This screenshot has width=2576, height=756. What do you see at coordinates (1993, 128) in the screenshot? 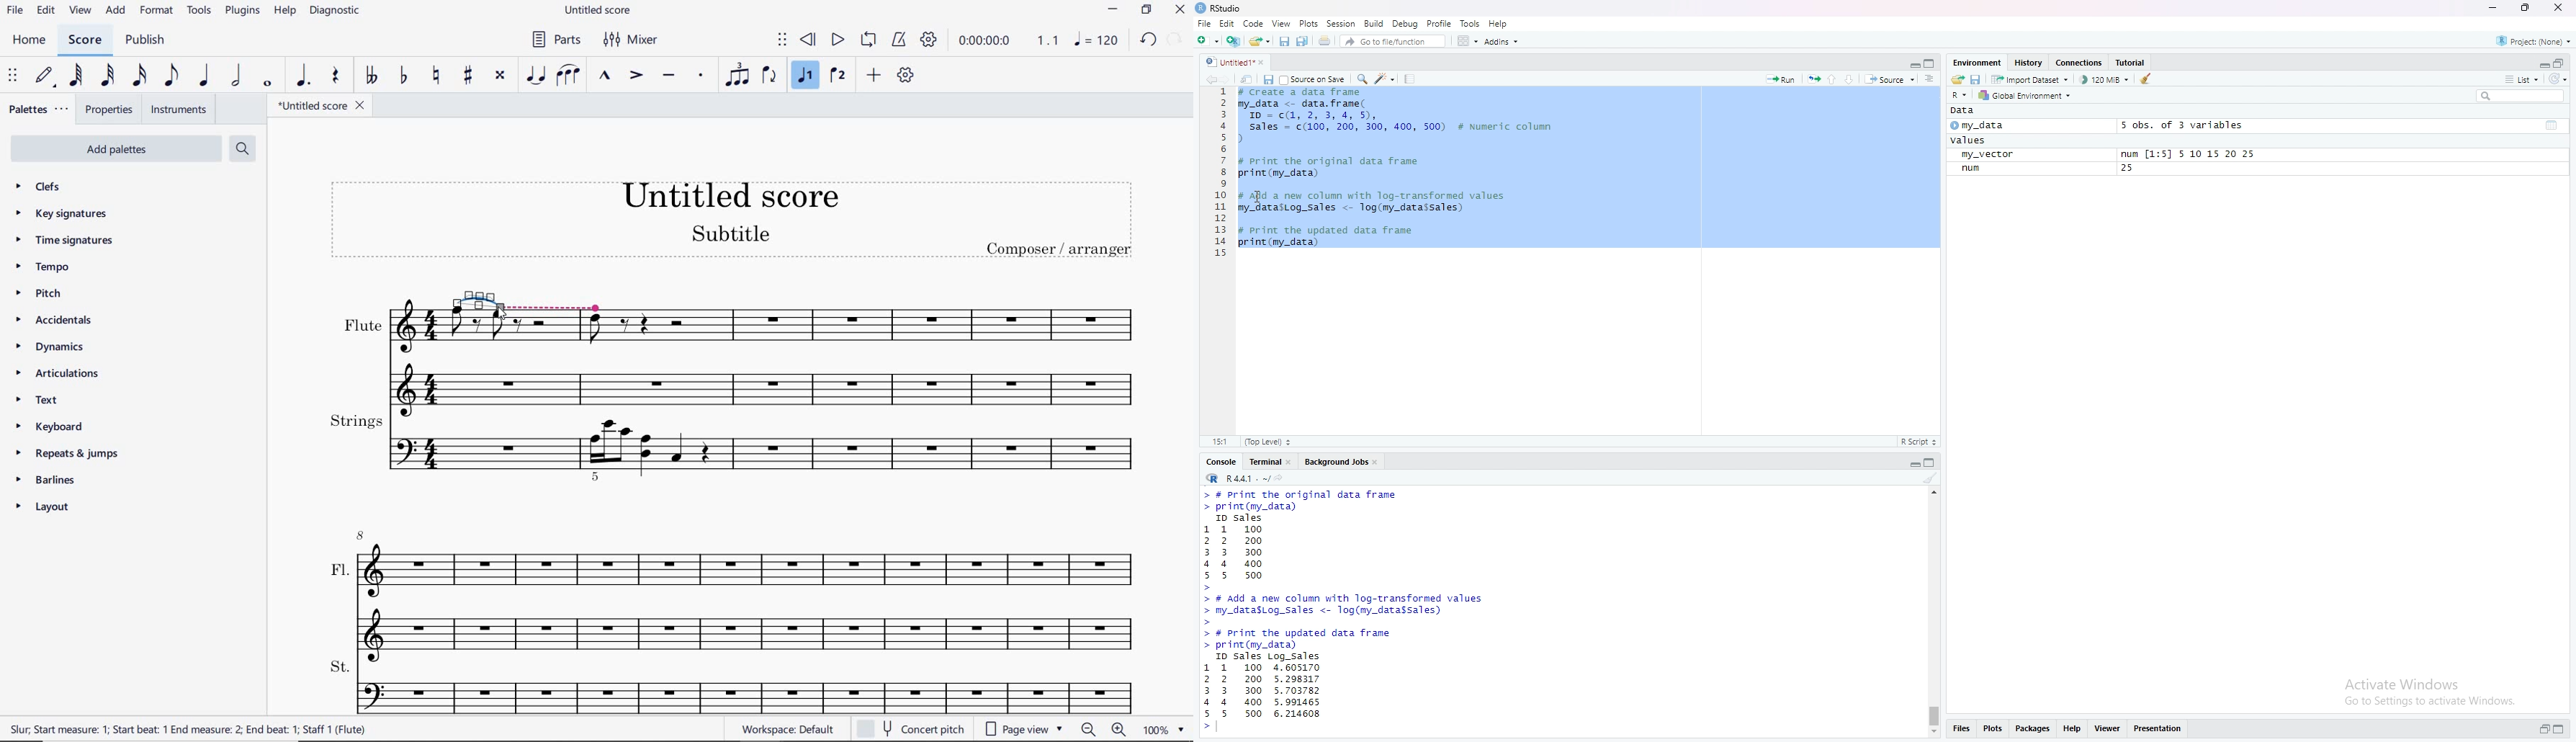
I see `my_data` at bounding box center [1993, 128].